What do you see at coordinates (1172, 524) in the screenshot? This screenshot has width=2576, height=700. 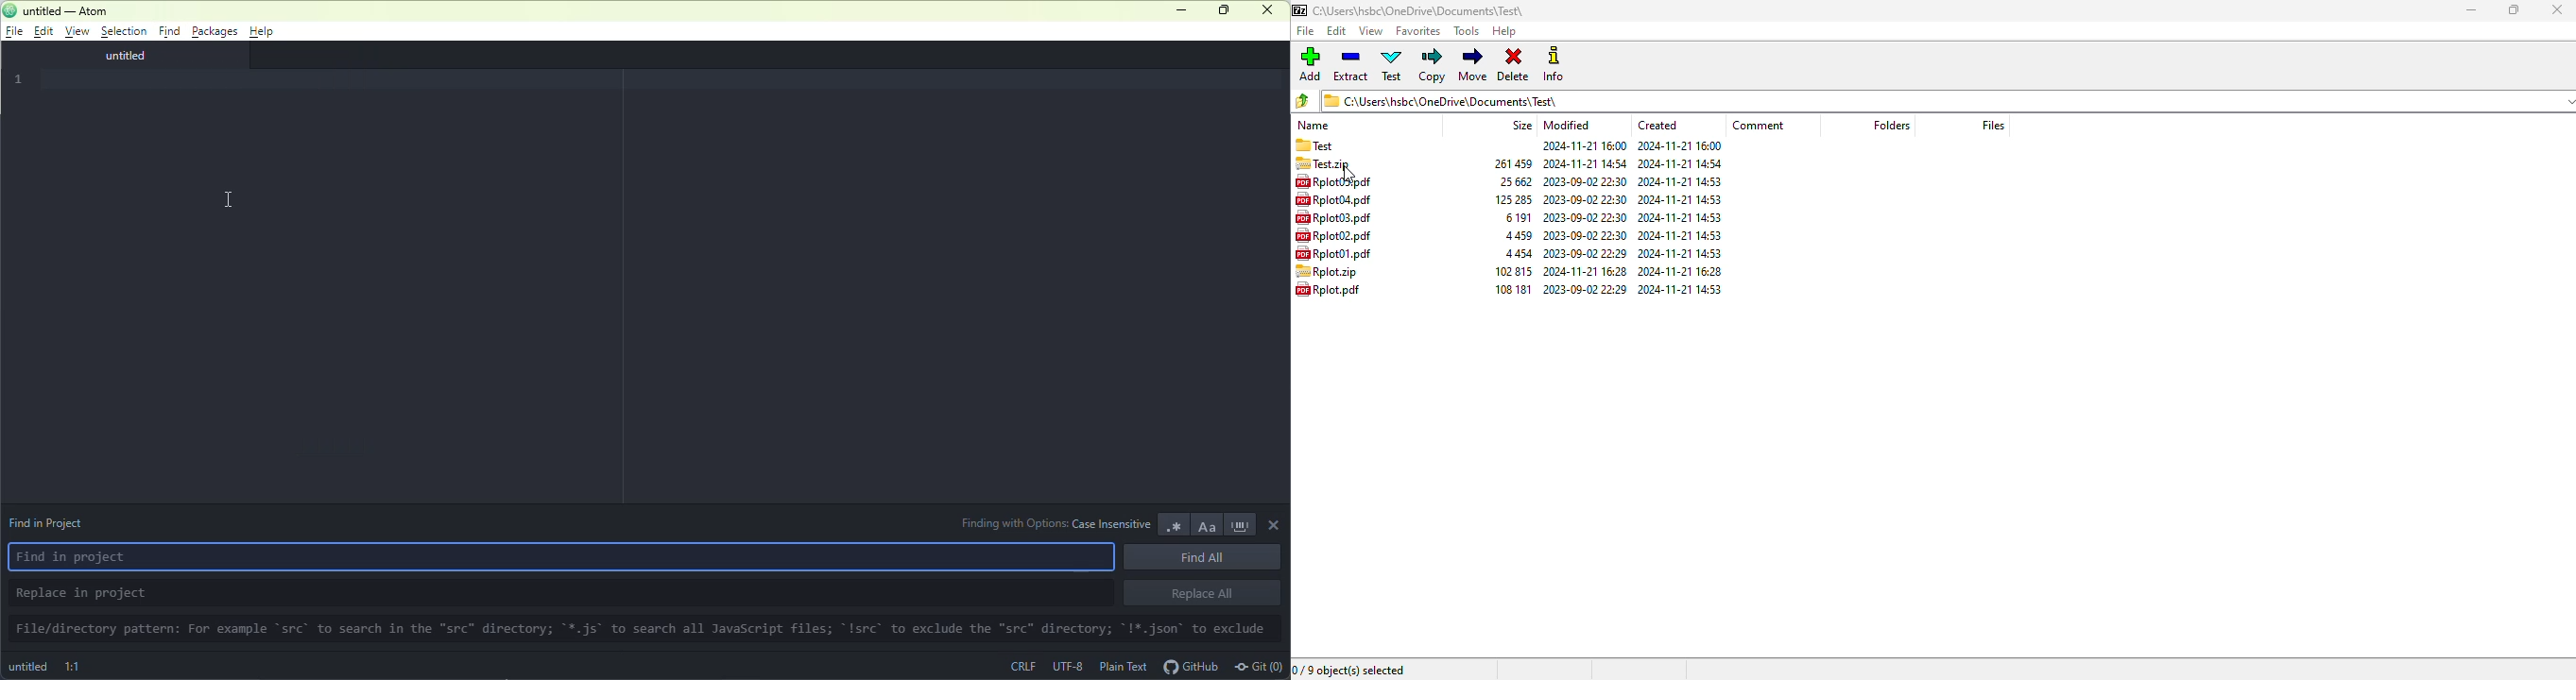 I see `use regex` at bounding box center [1172, 524].